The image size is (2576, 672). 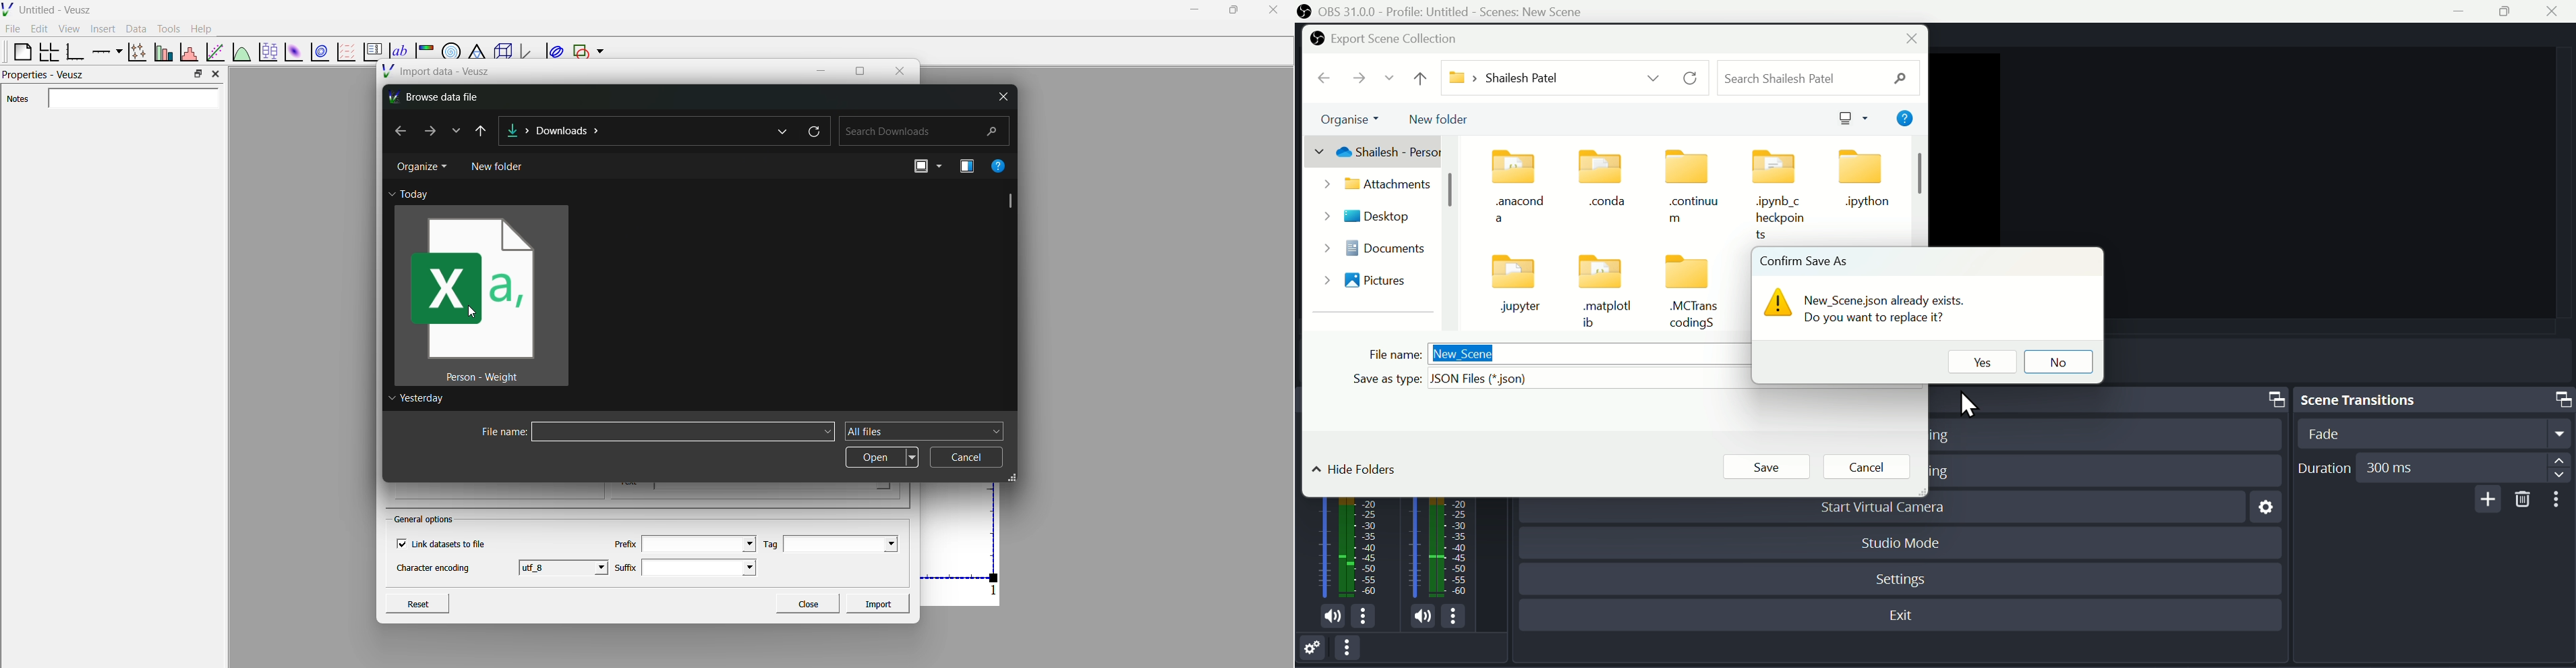 I want to click on more options, so click(x=1368, y=619).